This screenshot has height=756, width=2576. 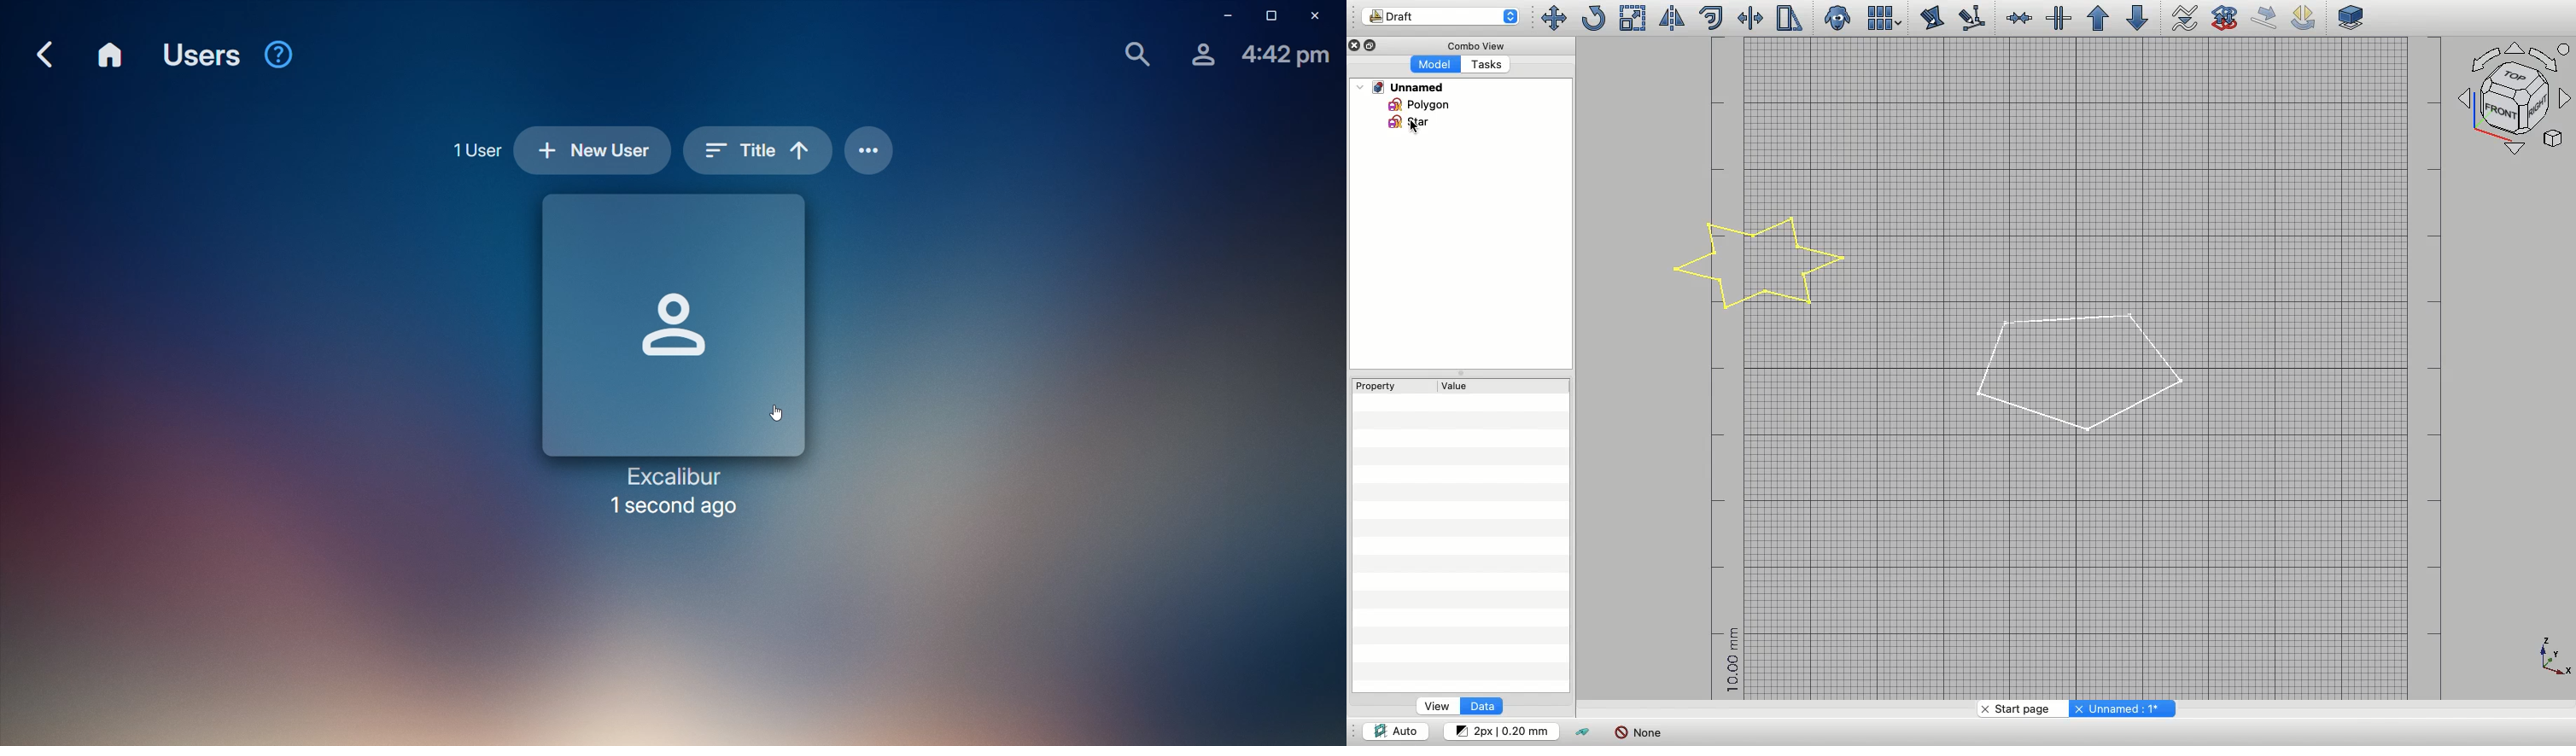 I want to click on Minimize, so click(x=1222, y=18).